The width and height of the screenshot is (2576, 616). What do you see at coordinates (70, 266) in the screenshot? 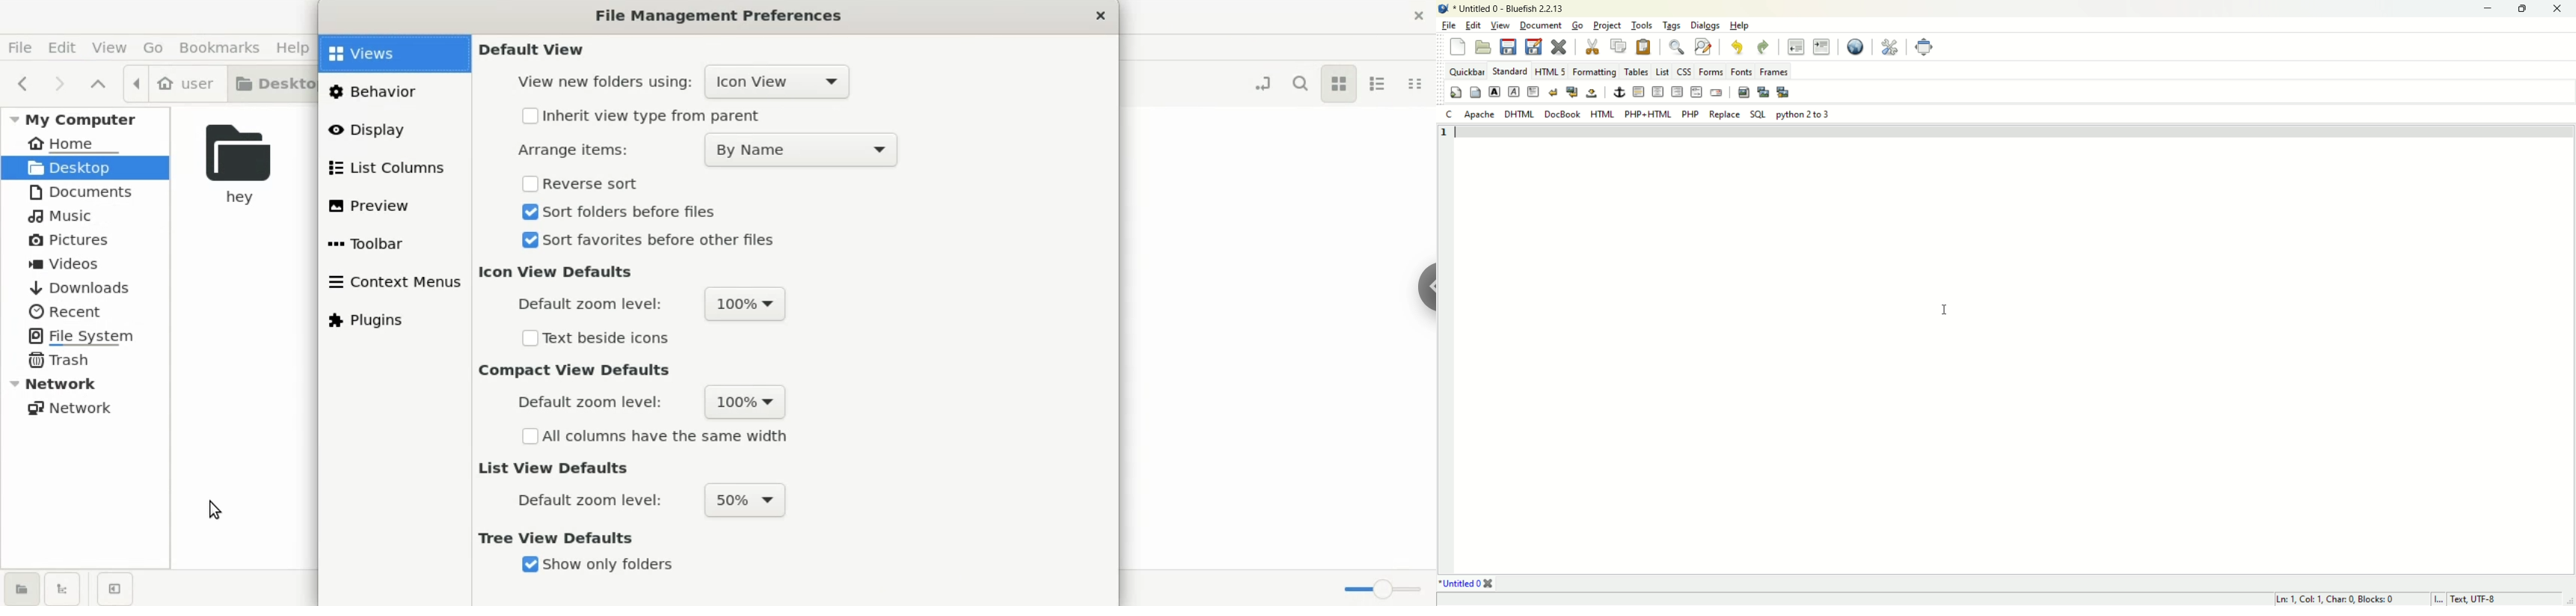
I see `videos` at bounding box center [70, 266].